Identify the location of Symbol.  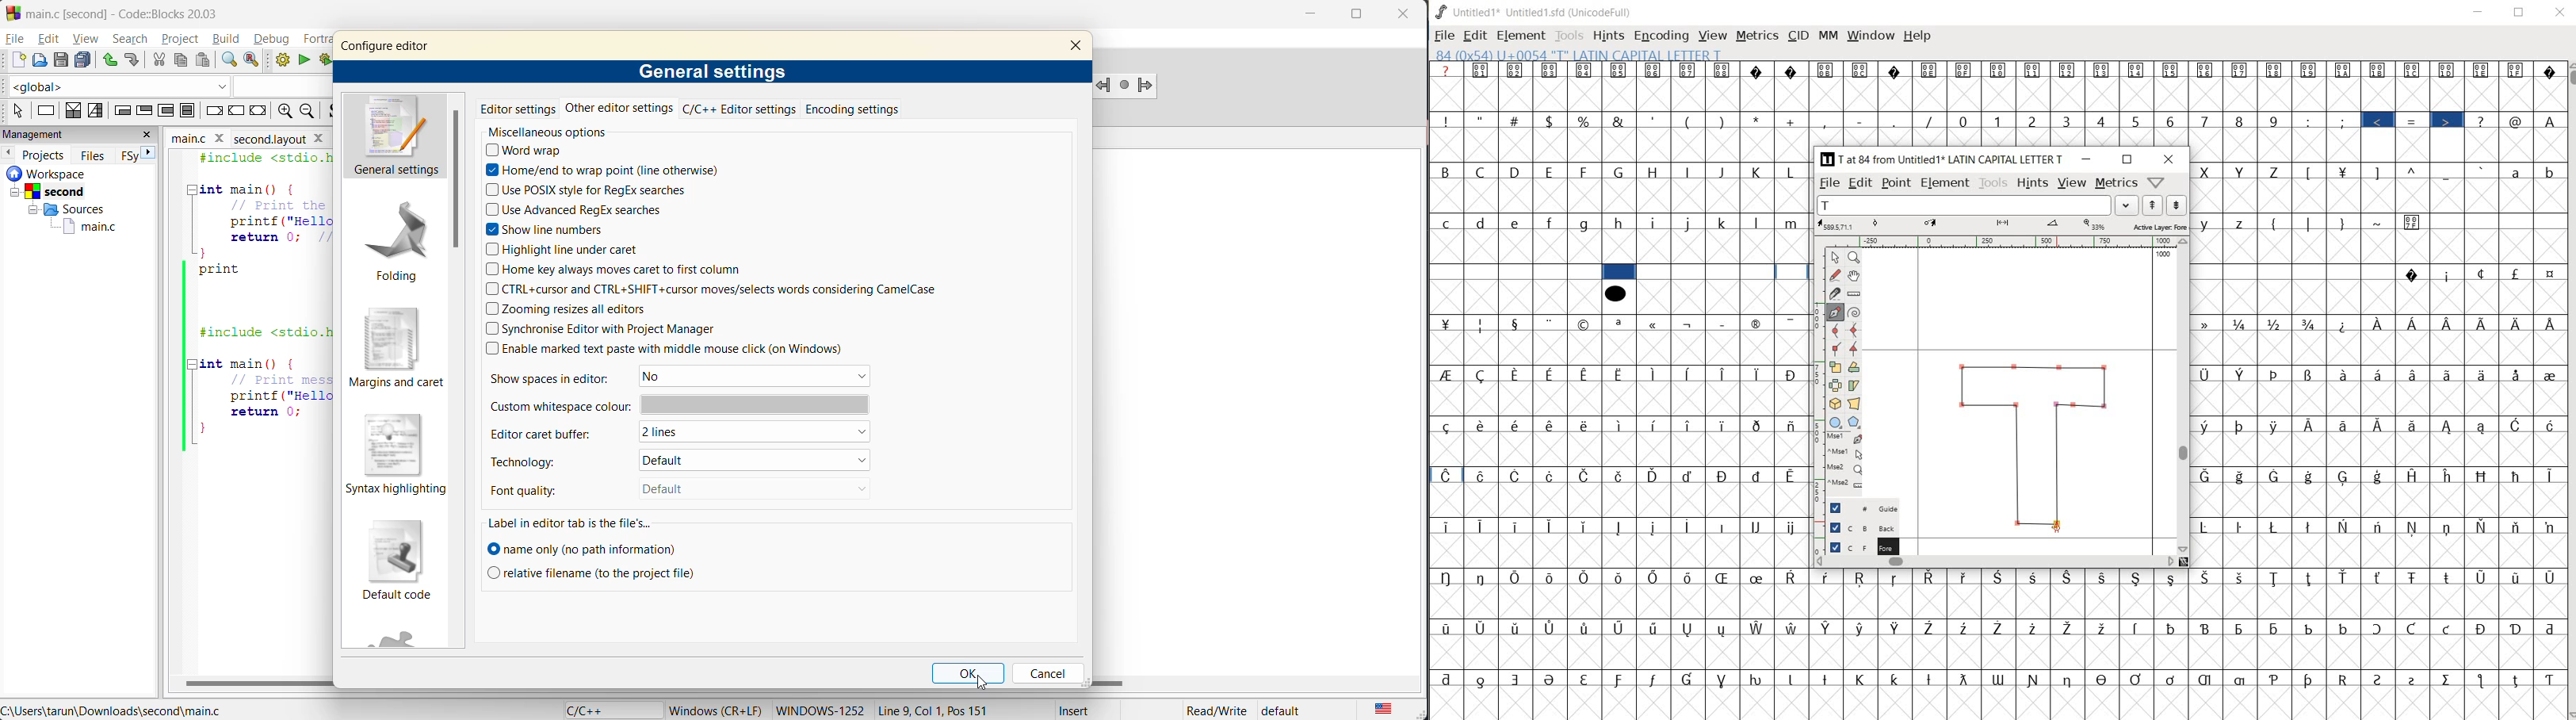
(2068, 70).